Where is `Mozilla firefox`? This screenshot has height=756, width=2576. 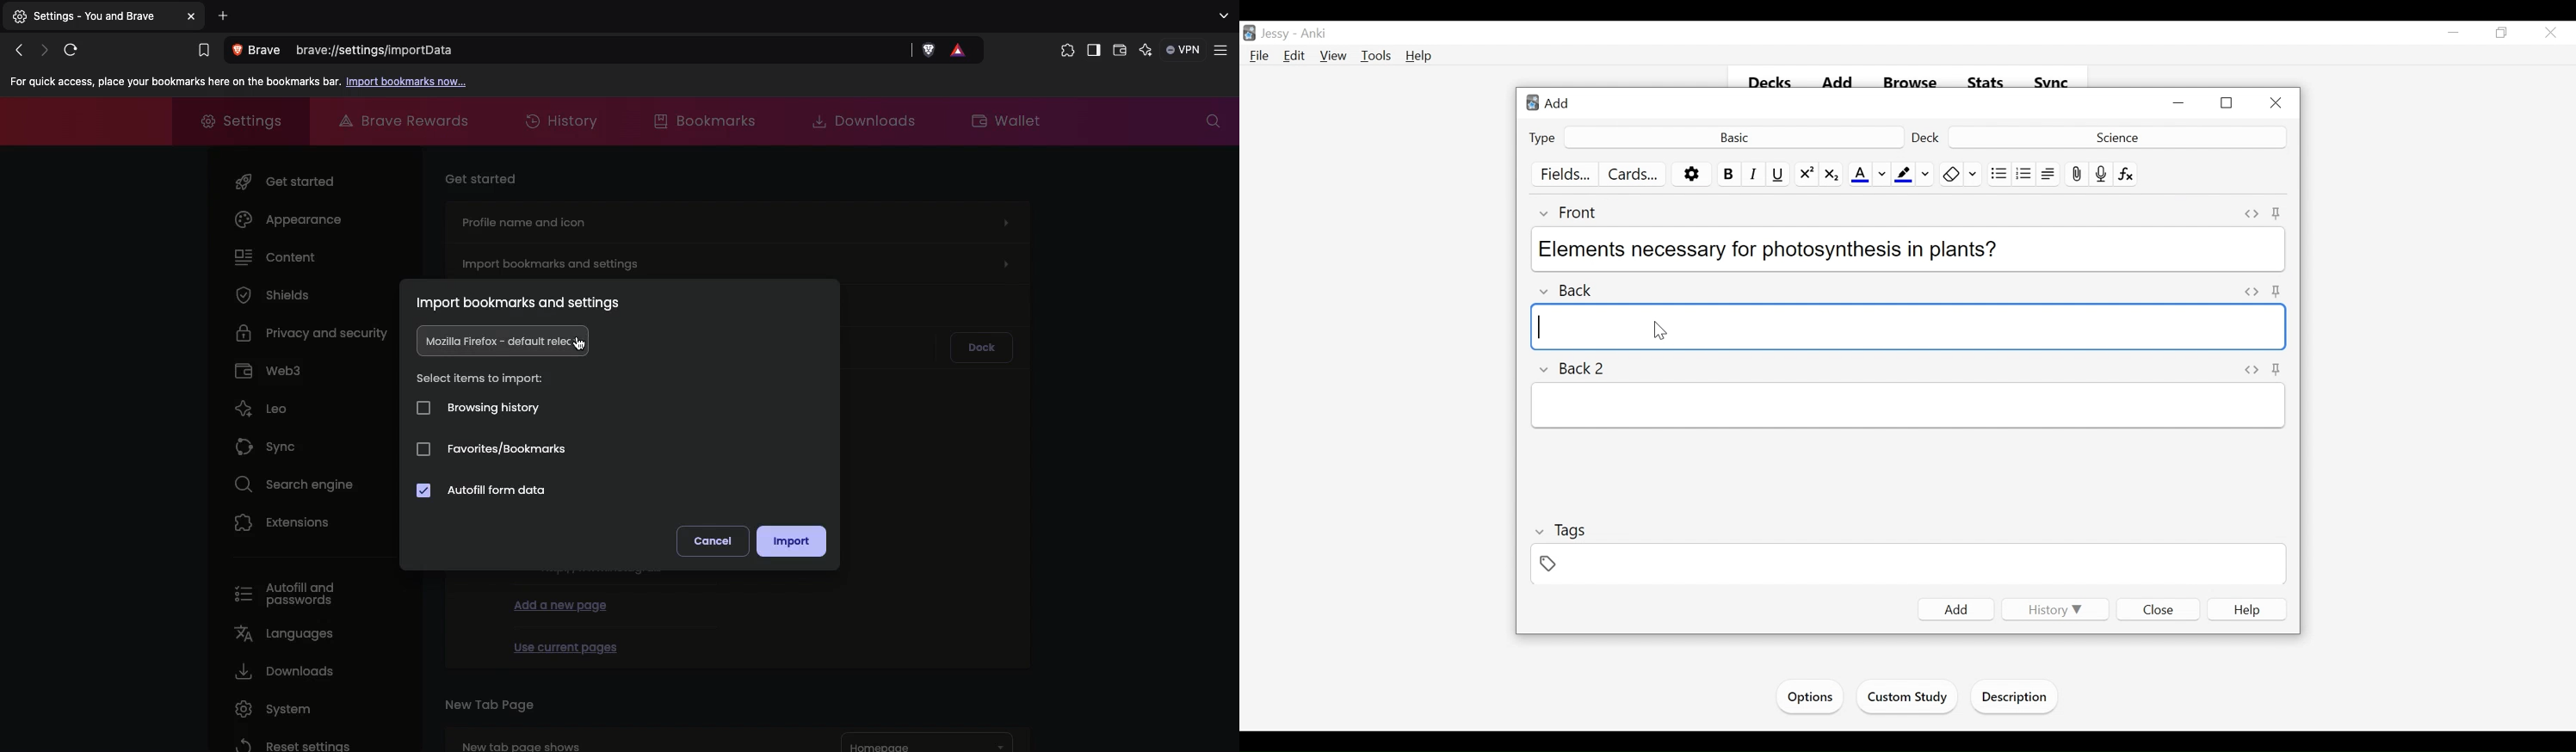
Mozilla firefox is located at coordinates (503, 341).